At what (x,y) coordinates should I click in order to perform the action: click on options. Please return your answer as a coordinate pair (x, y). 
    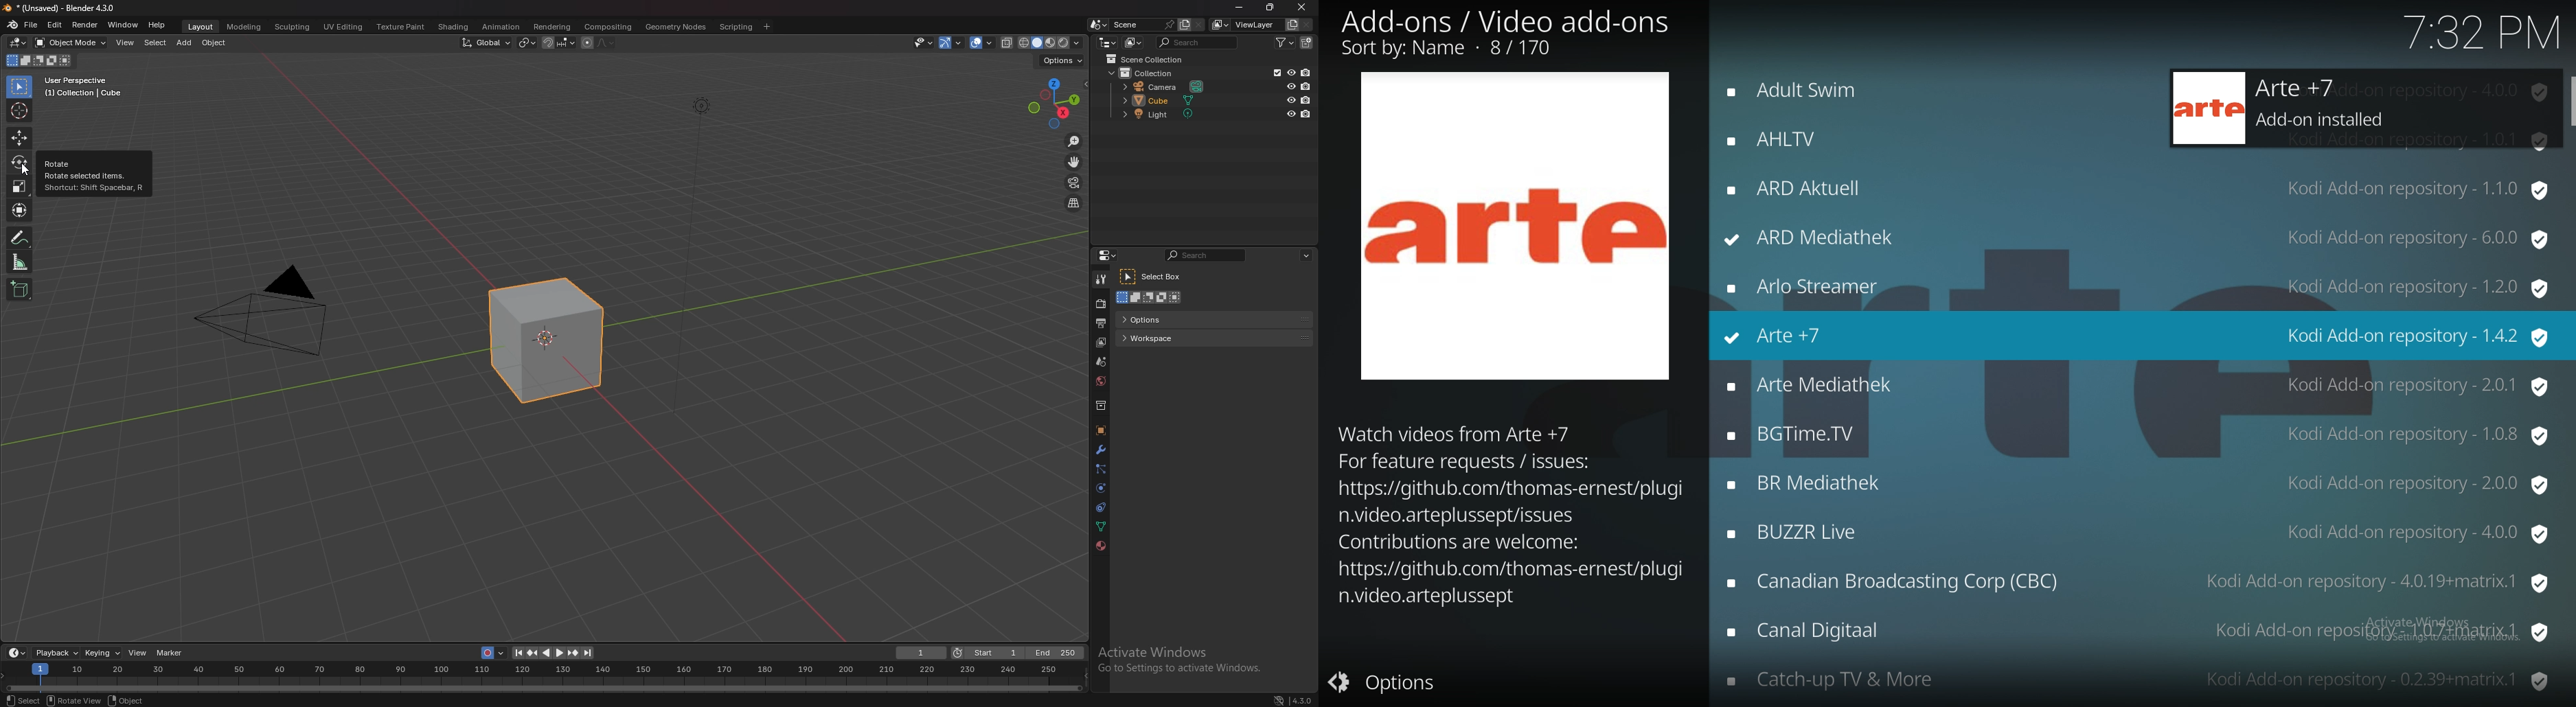
    Looking at the image, I should click on (1062, 60).